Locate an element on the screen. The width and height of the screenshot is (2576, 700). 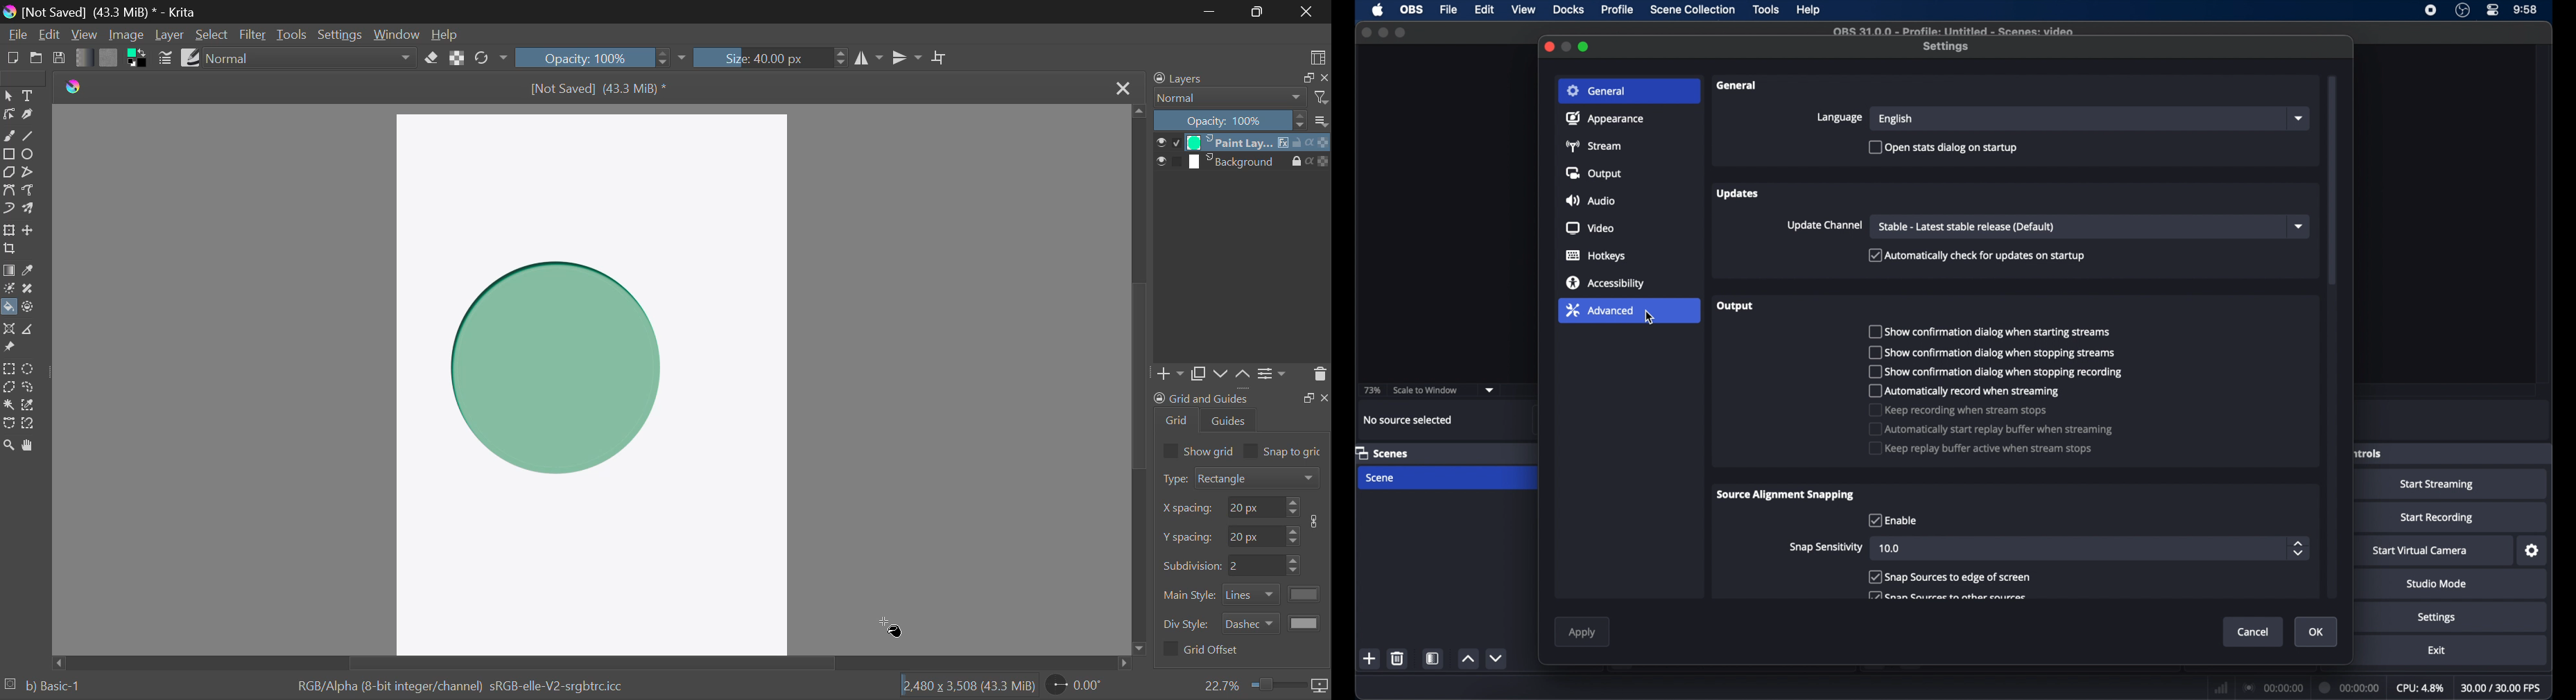
drop-down is located at coordinates (2299, 119).